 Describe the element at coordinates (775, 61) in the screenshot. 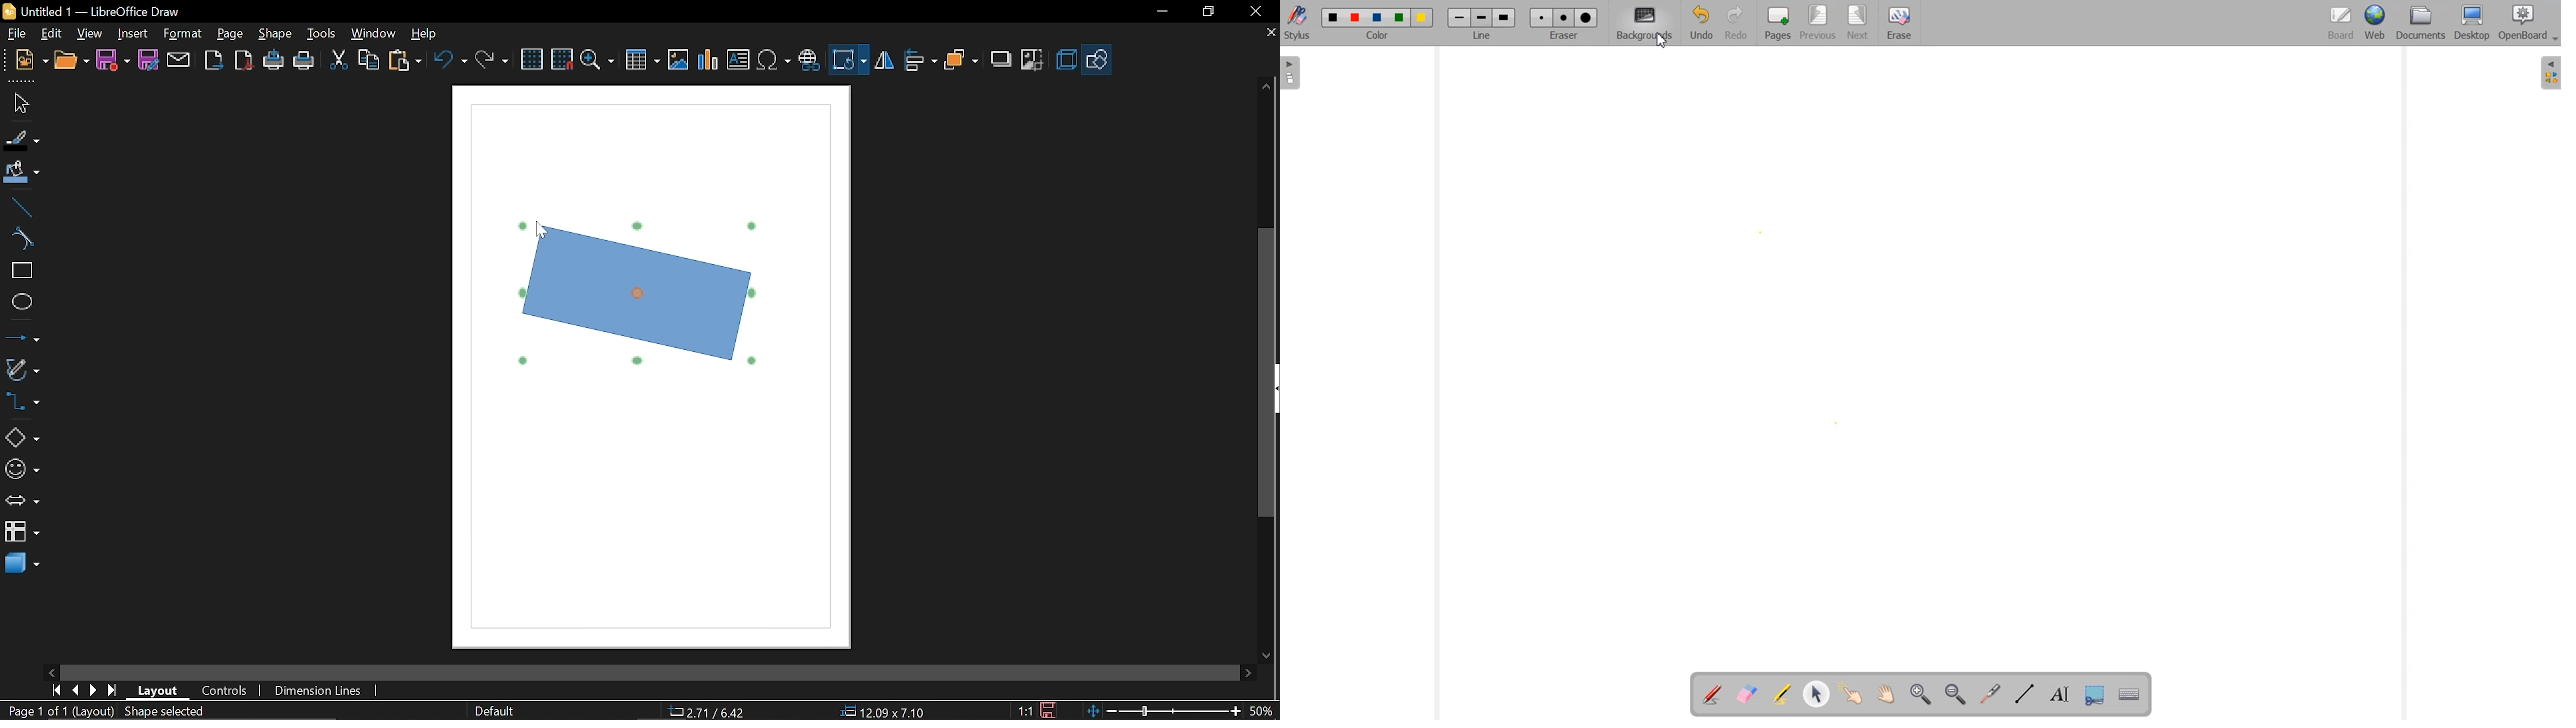

I see `Insert symbols` at that location.